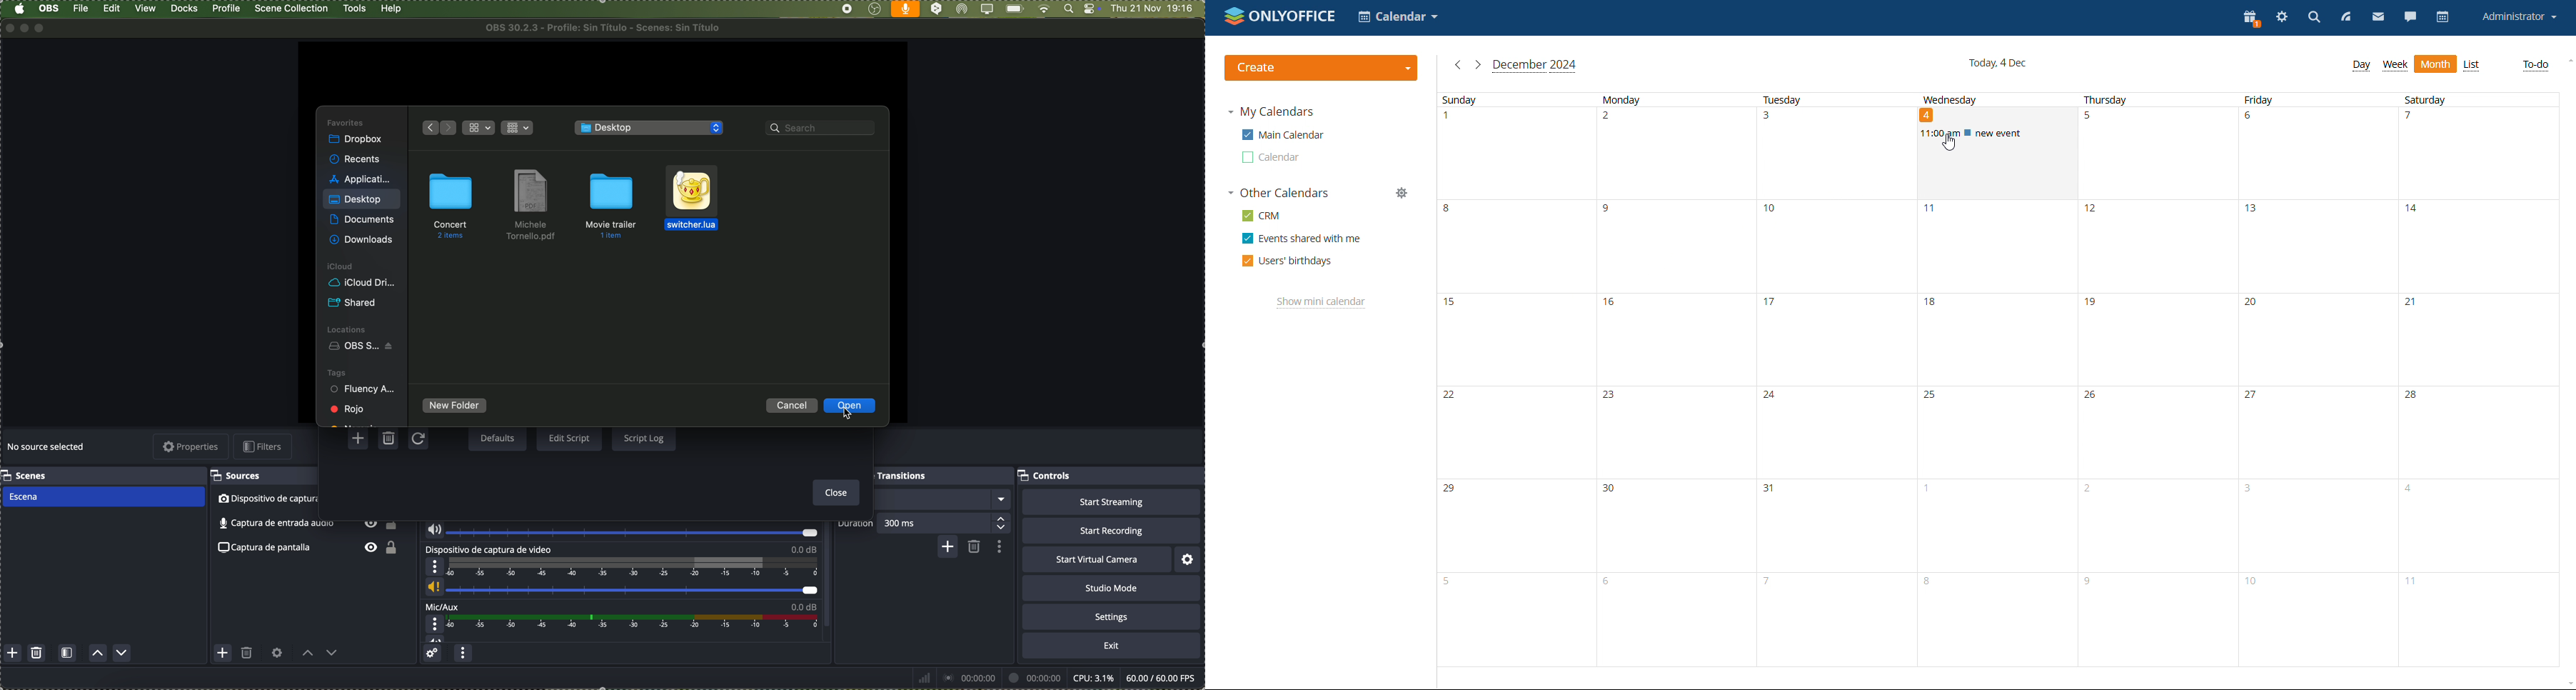  I want to click on minimize program, so click(25, 28).